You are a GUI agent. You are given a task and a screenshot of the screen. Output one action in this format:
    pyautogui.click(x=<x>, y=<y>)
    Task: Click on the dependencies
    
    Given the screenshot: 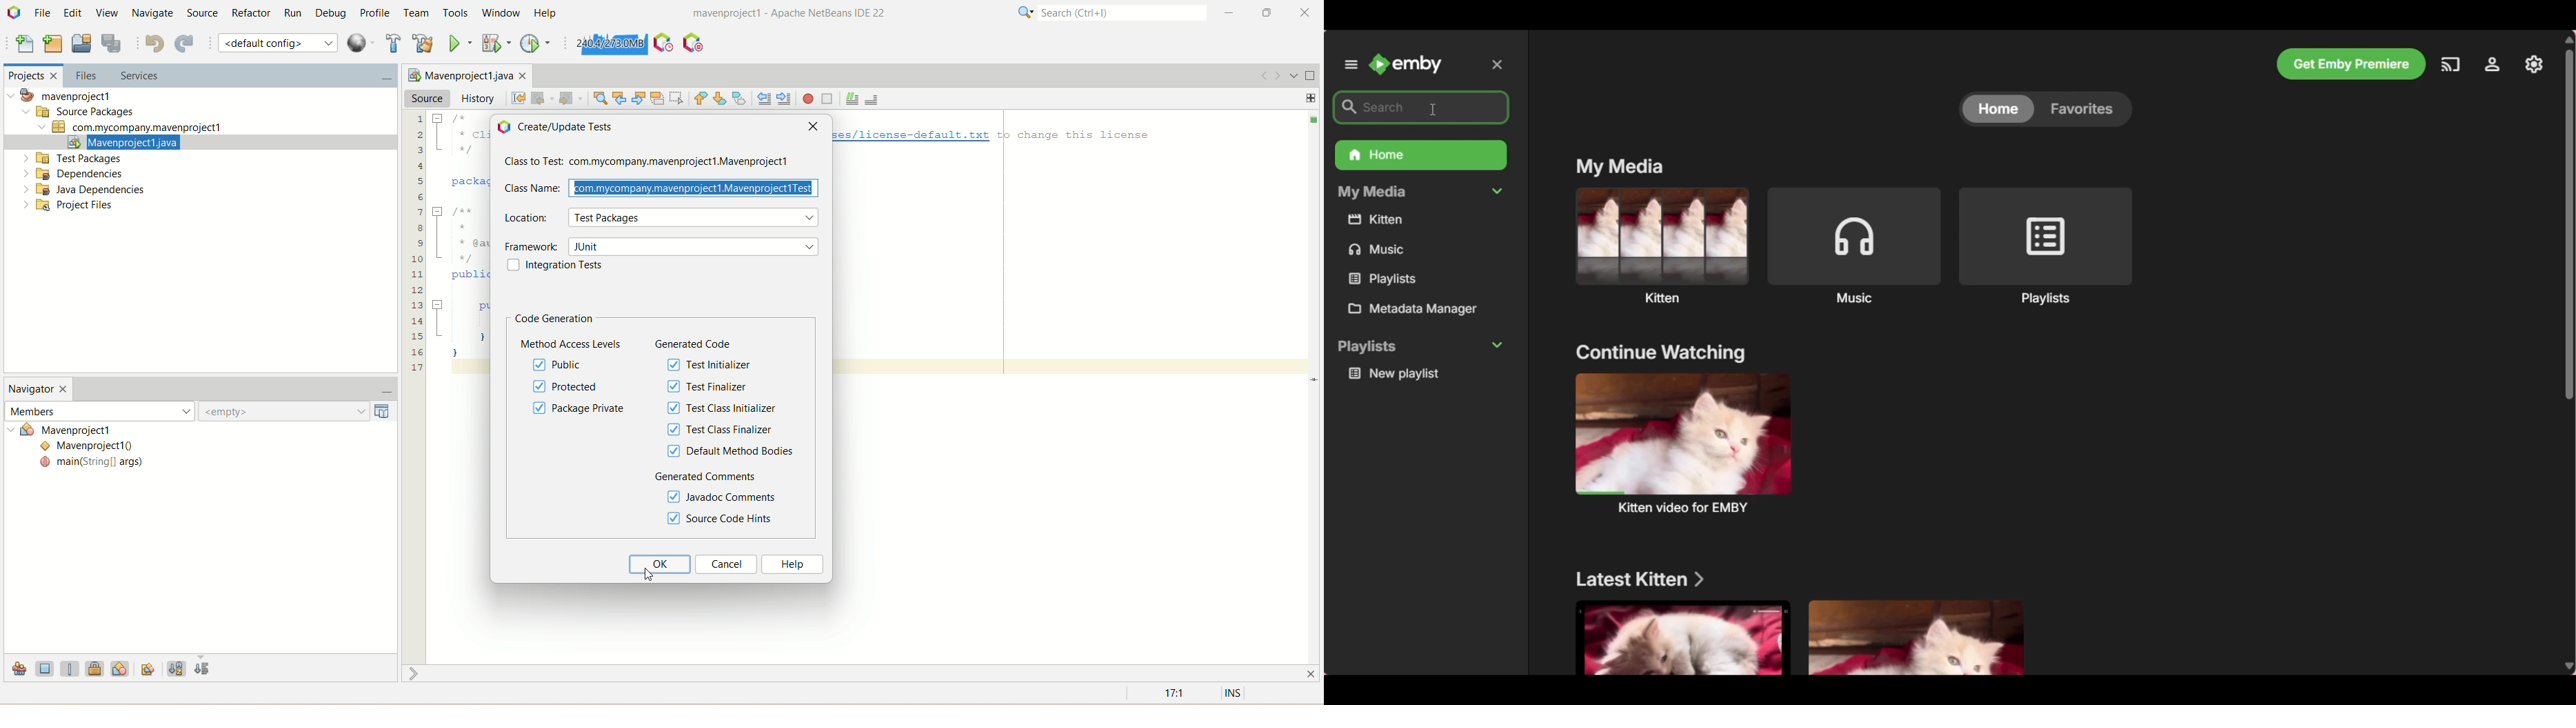 What is the action you would take?
    pyautogui.click(x=73, y=174)
    